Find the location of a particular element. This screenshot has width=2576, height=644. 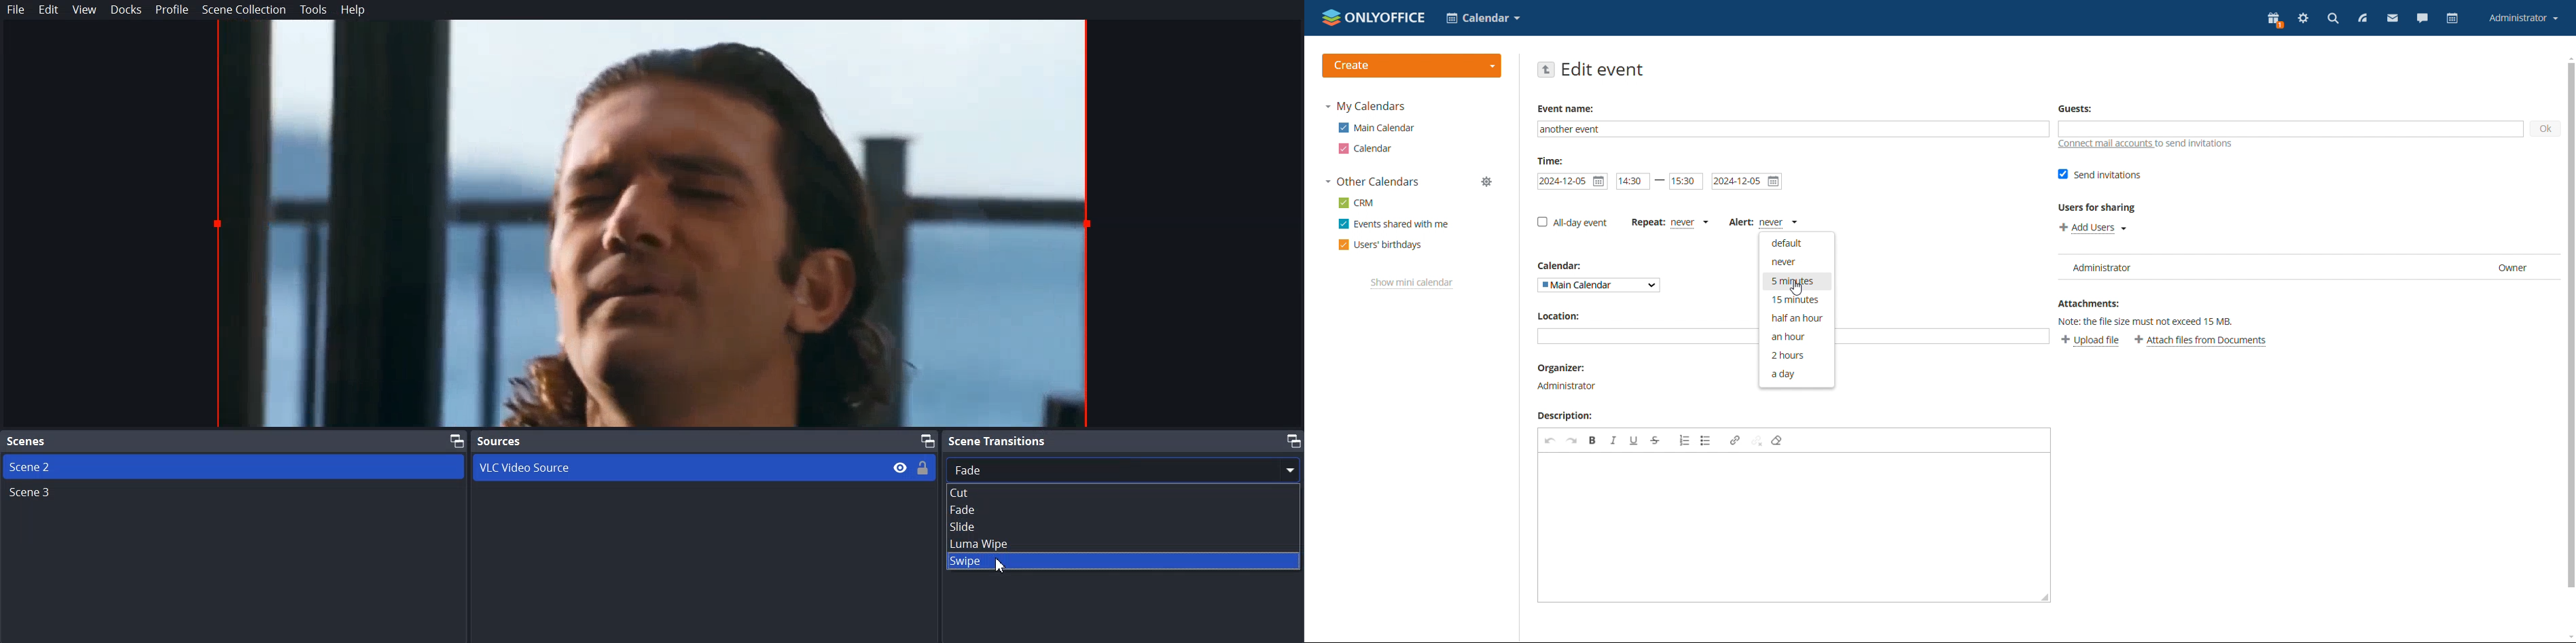

Tools is located at coordinates (312, 10).